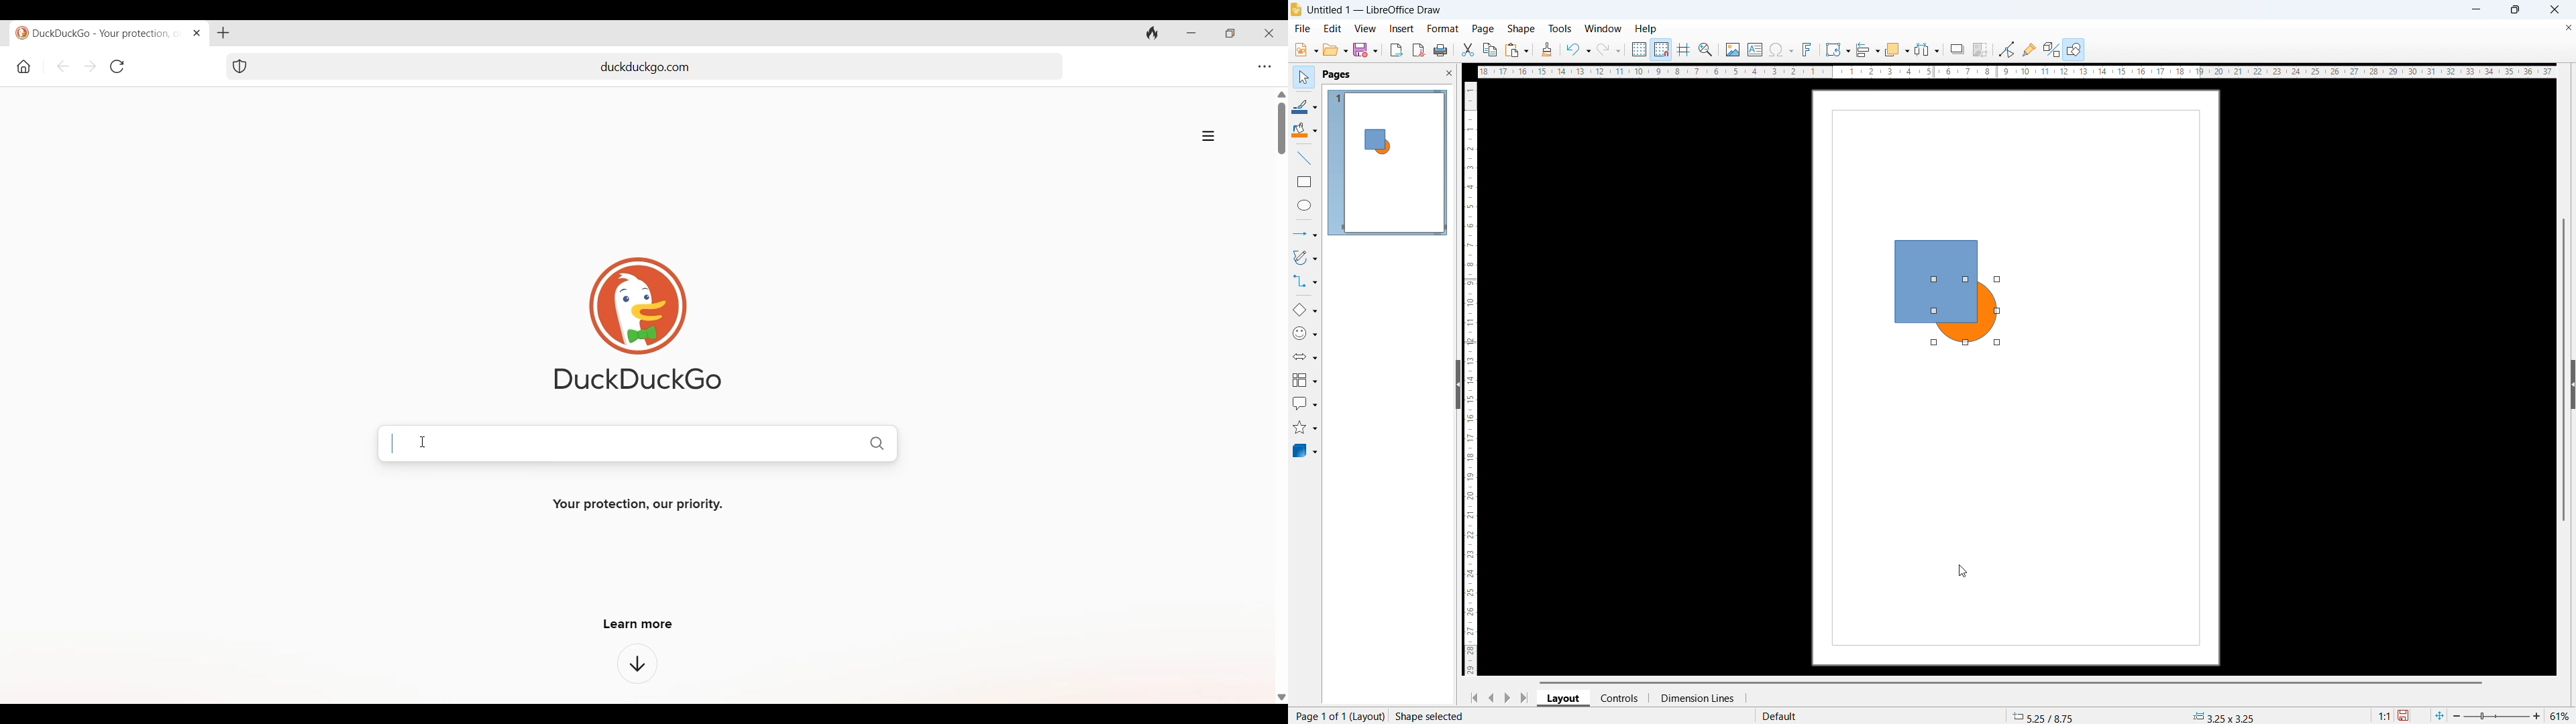  What do you see at coordinates (1927, 50) in the screenshot?
I see `select at least three objects to distribute` at bounding box center [1927, 50].